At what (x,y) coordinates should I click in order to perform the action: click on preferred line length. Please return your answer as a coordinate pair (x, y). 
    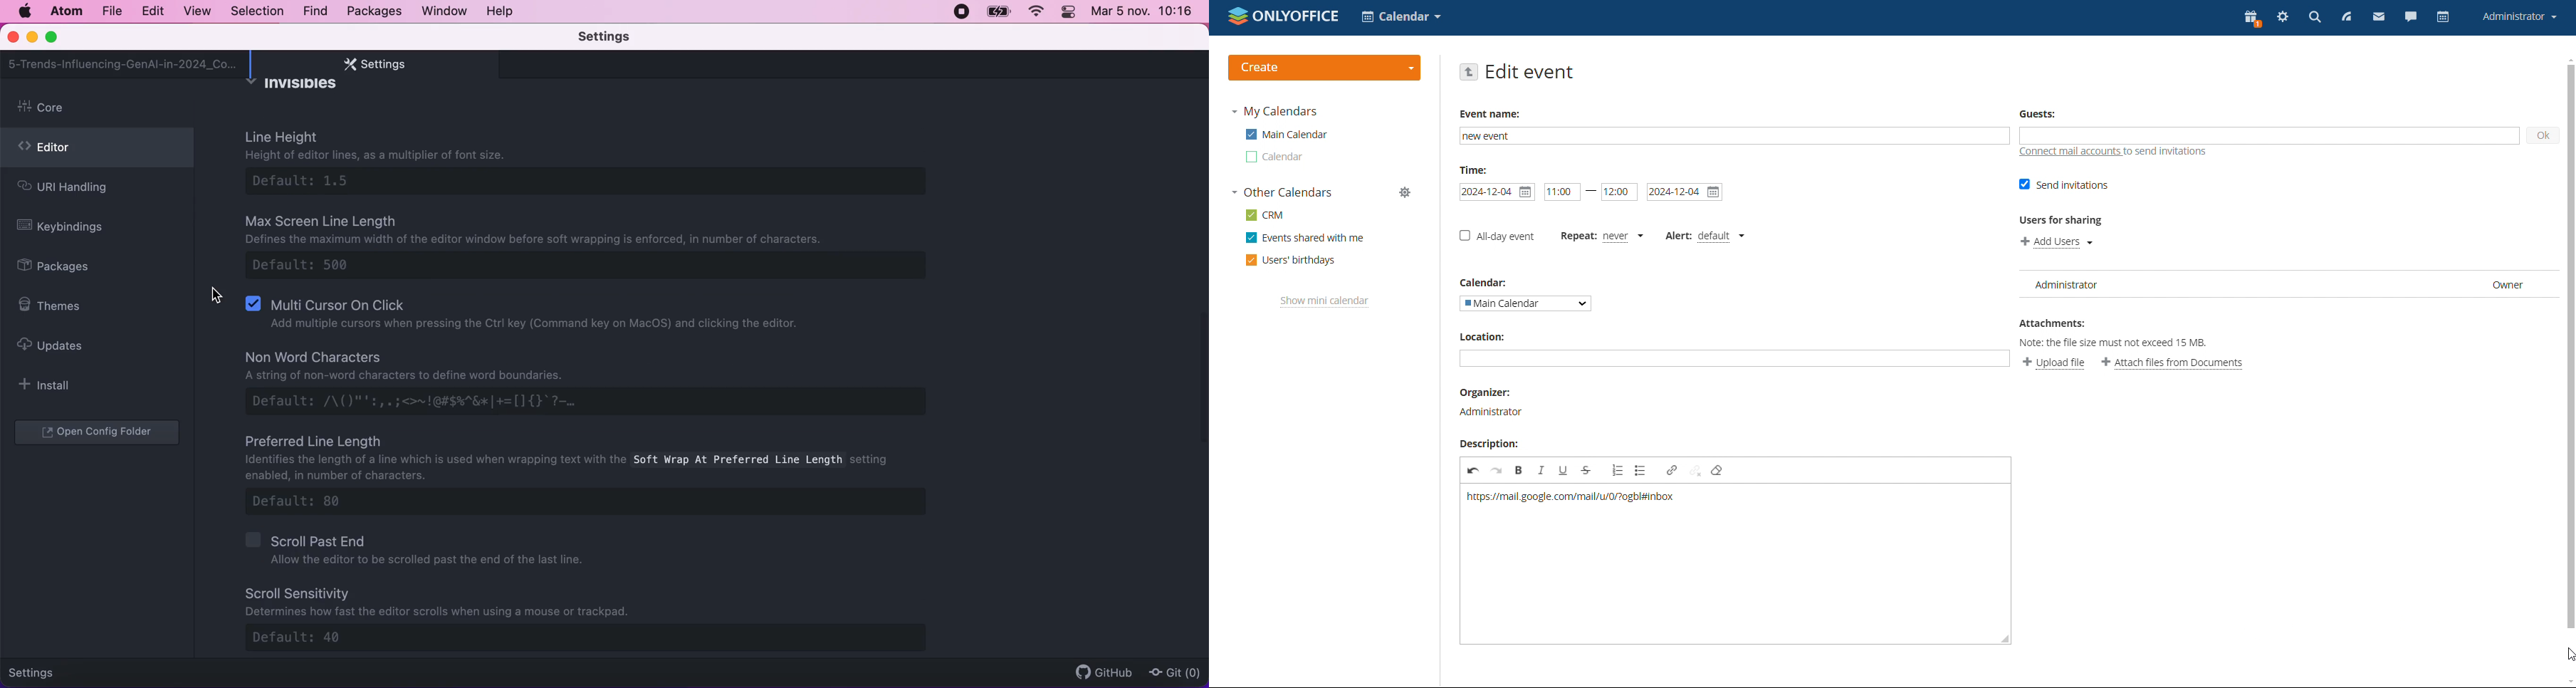
    Looking at the image, I should click on (592, 476).